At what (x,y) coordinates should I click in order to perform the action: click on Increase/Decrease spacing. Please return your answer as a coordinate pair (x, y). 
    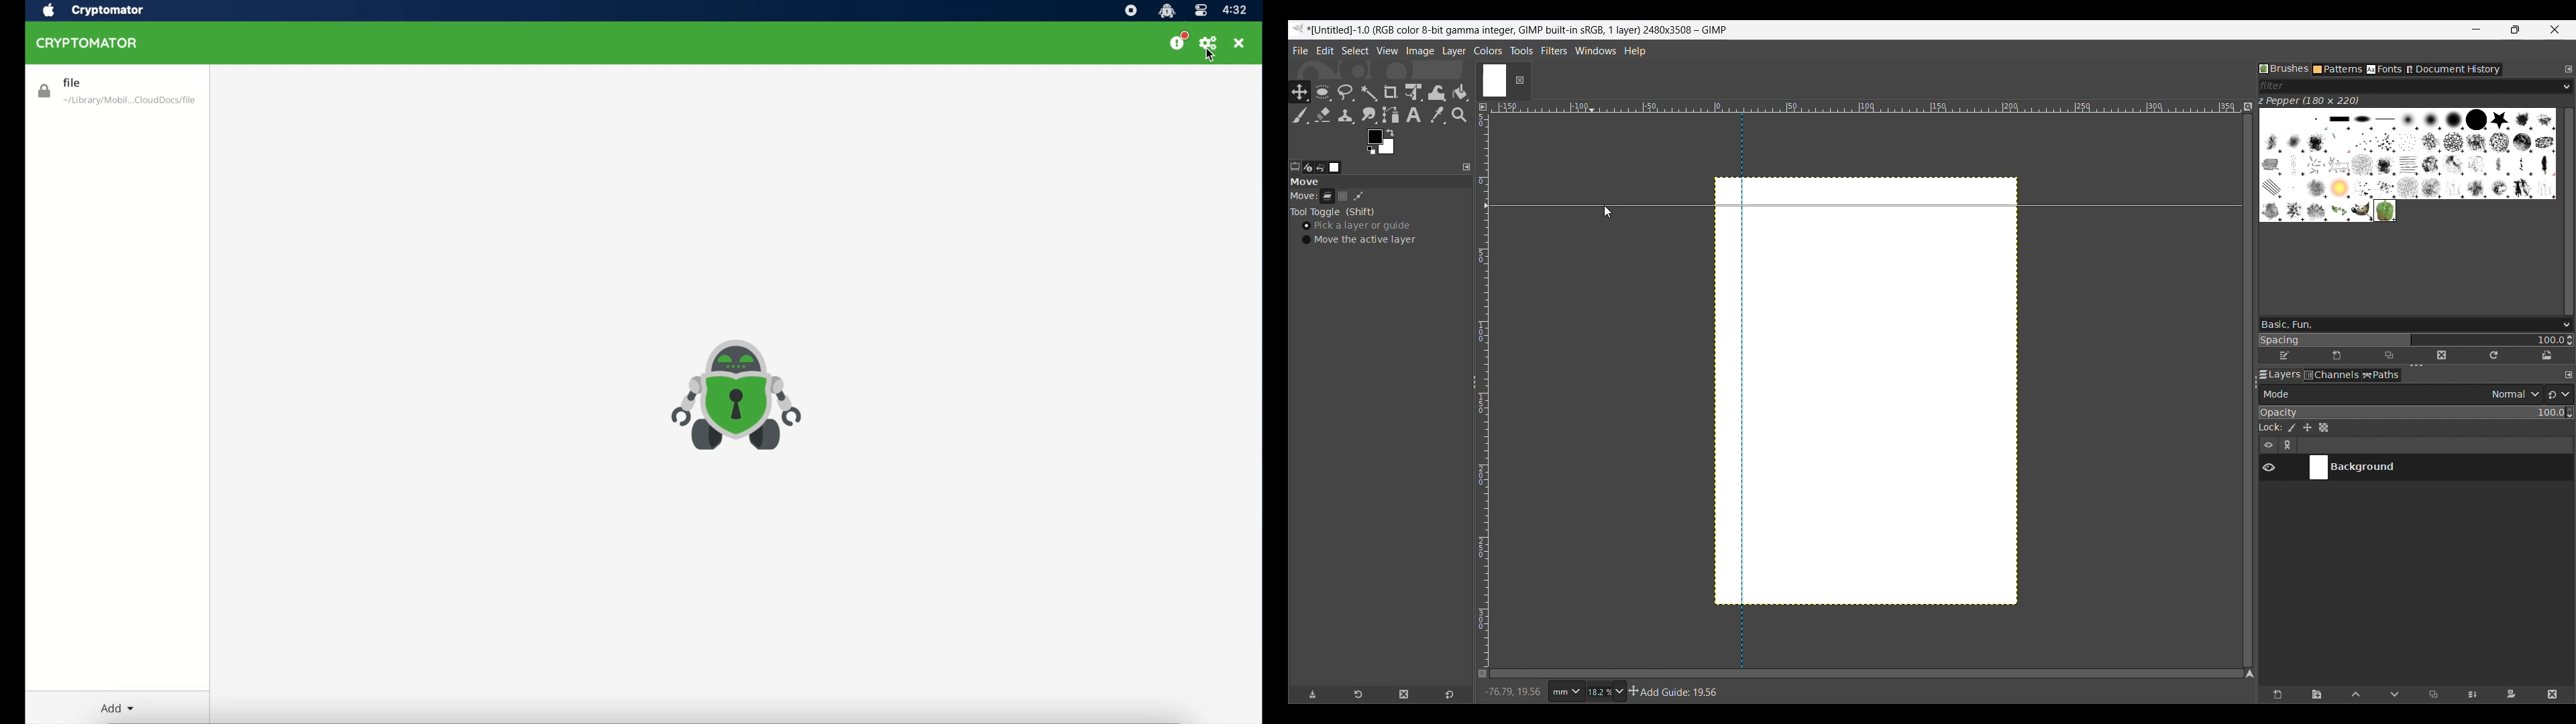
    Looking at the image, I should click on (2570, 341).